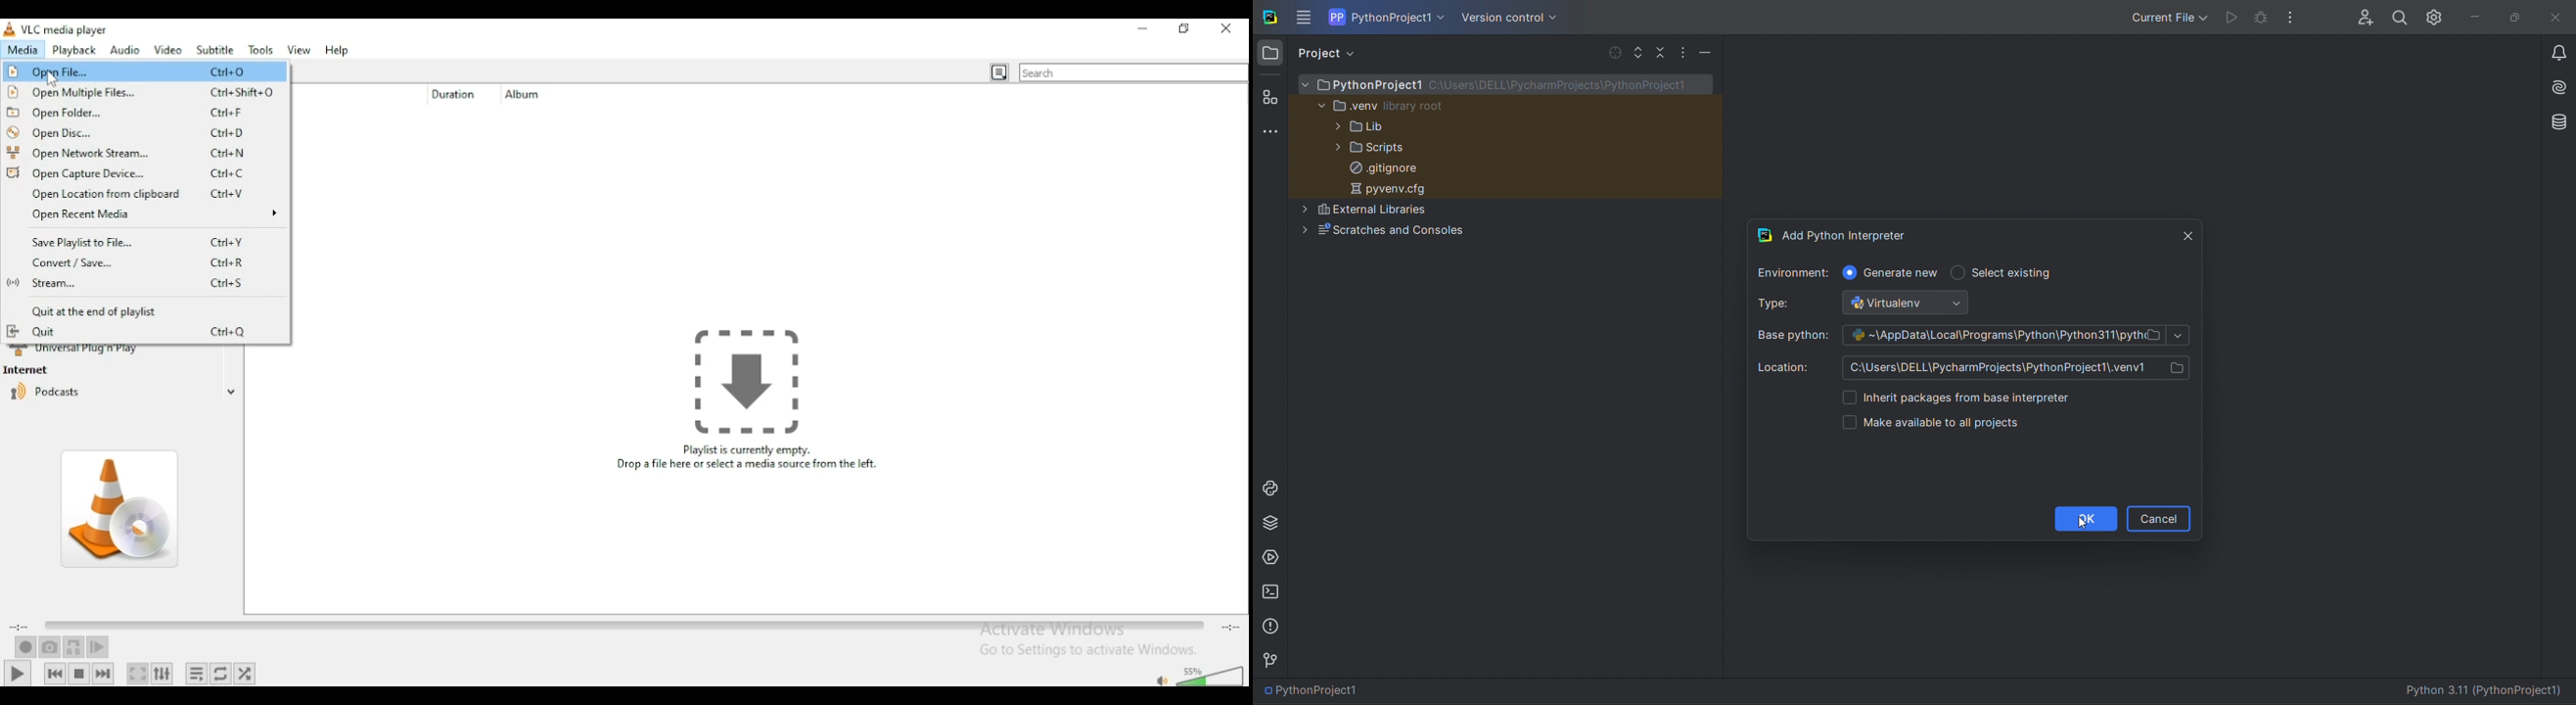  I want to click on duration, so click(455, 95).